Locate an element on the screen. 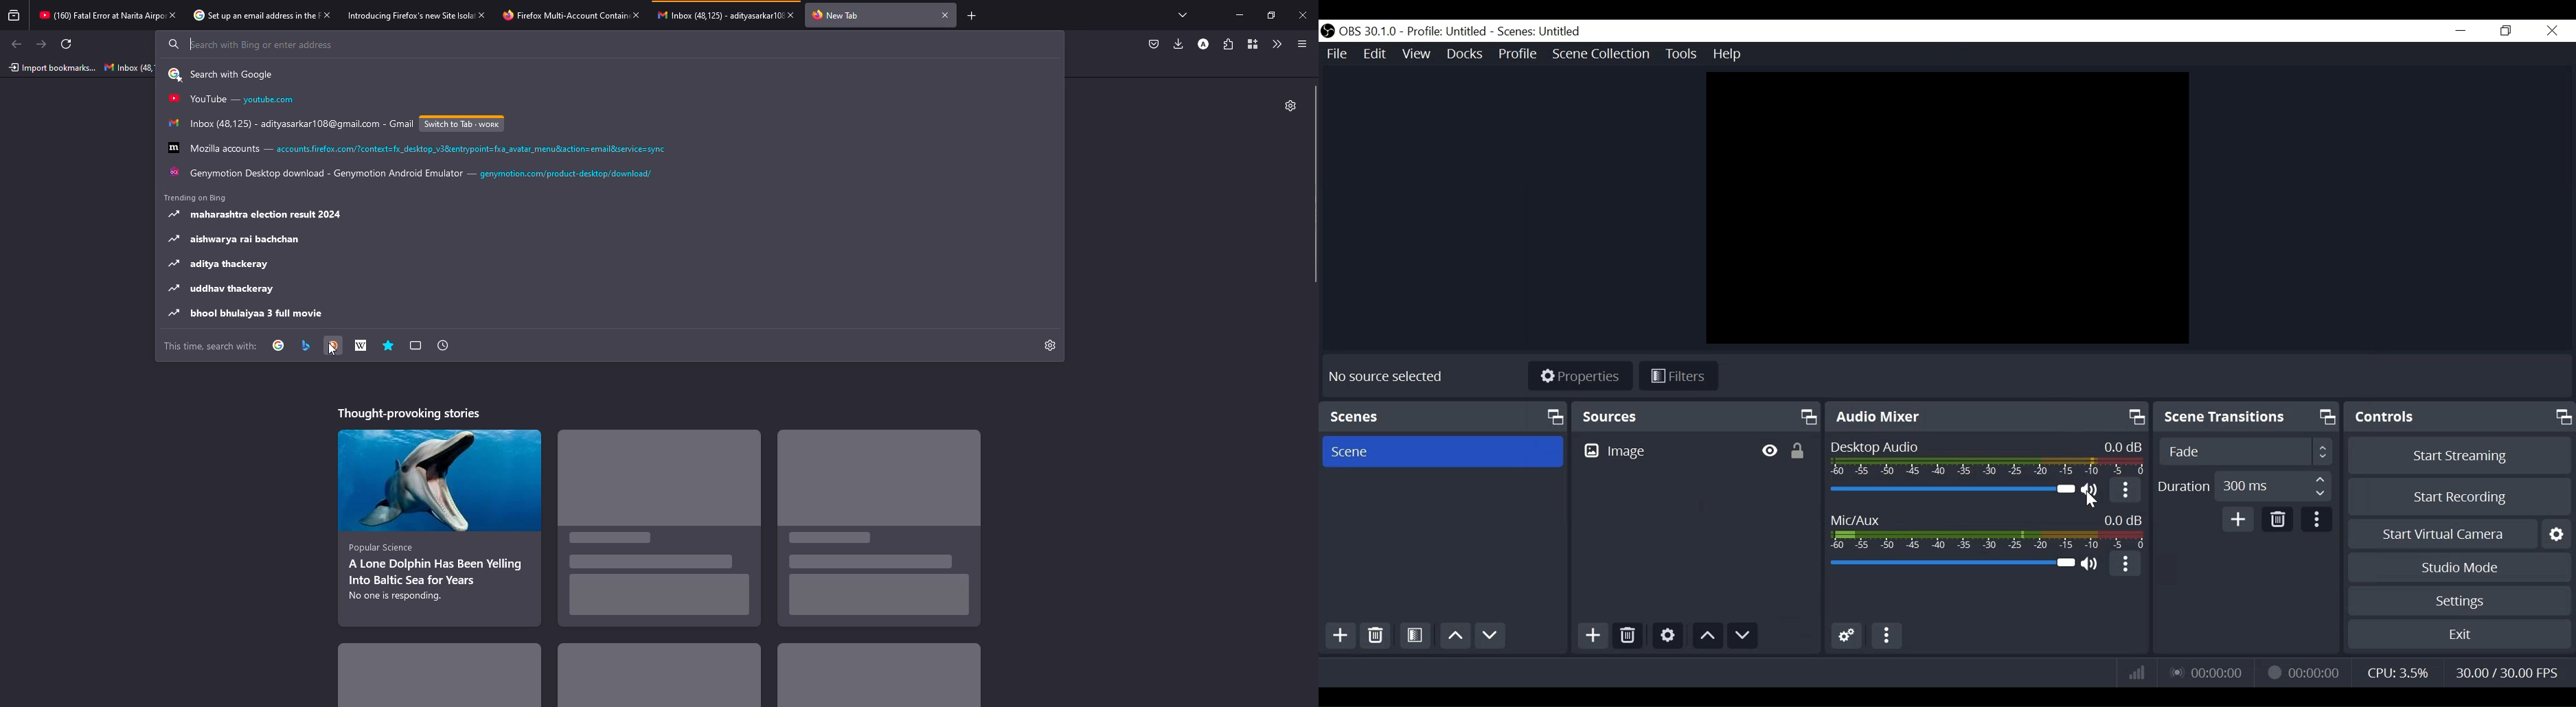  (un)lock is located at coordinates (1803, 451).